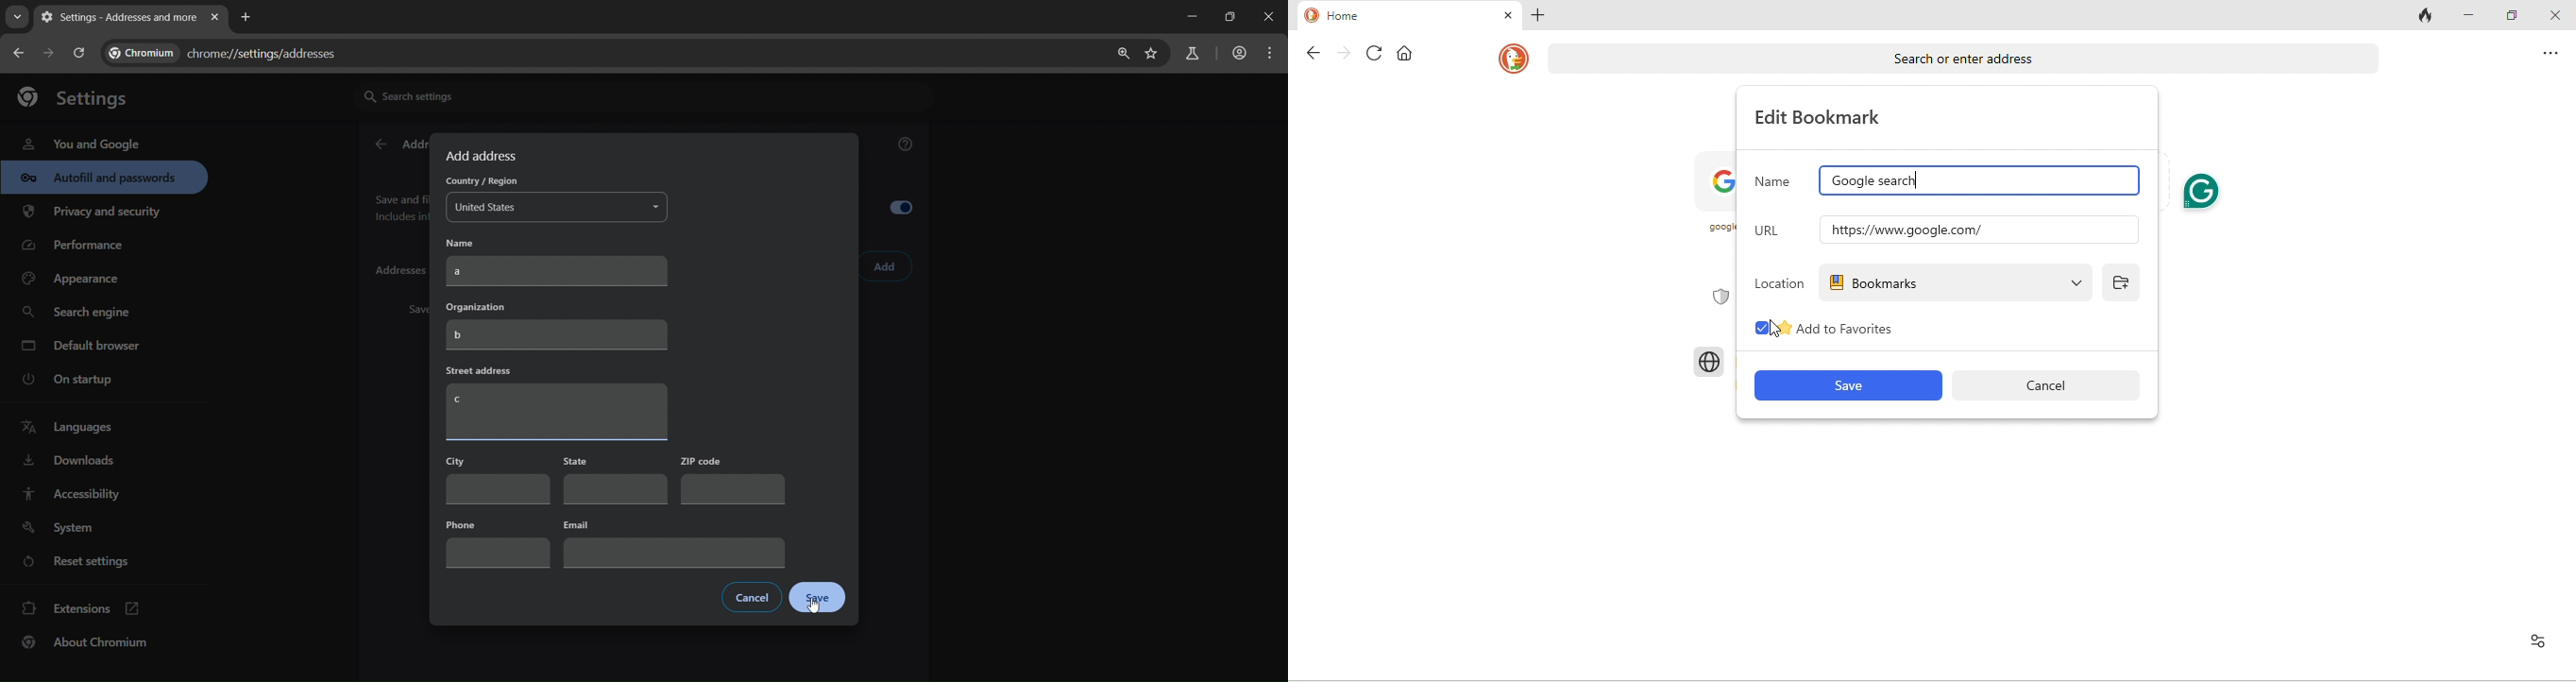  Describe the element at coordinates (886, 267) in the screenshot. I see `add` at that location.